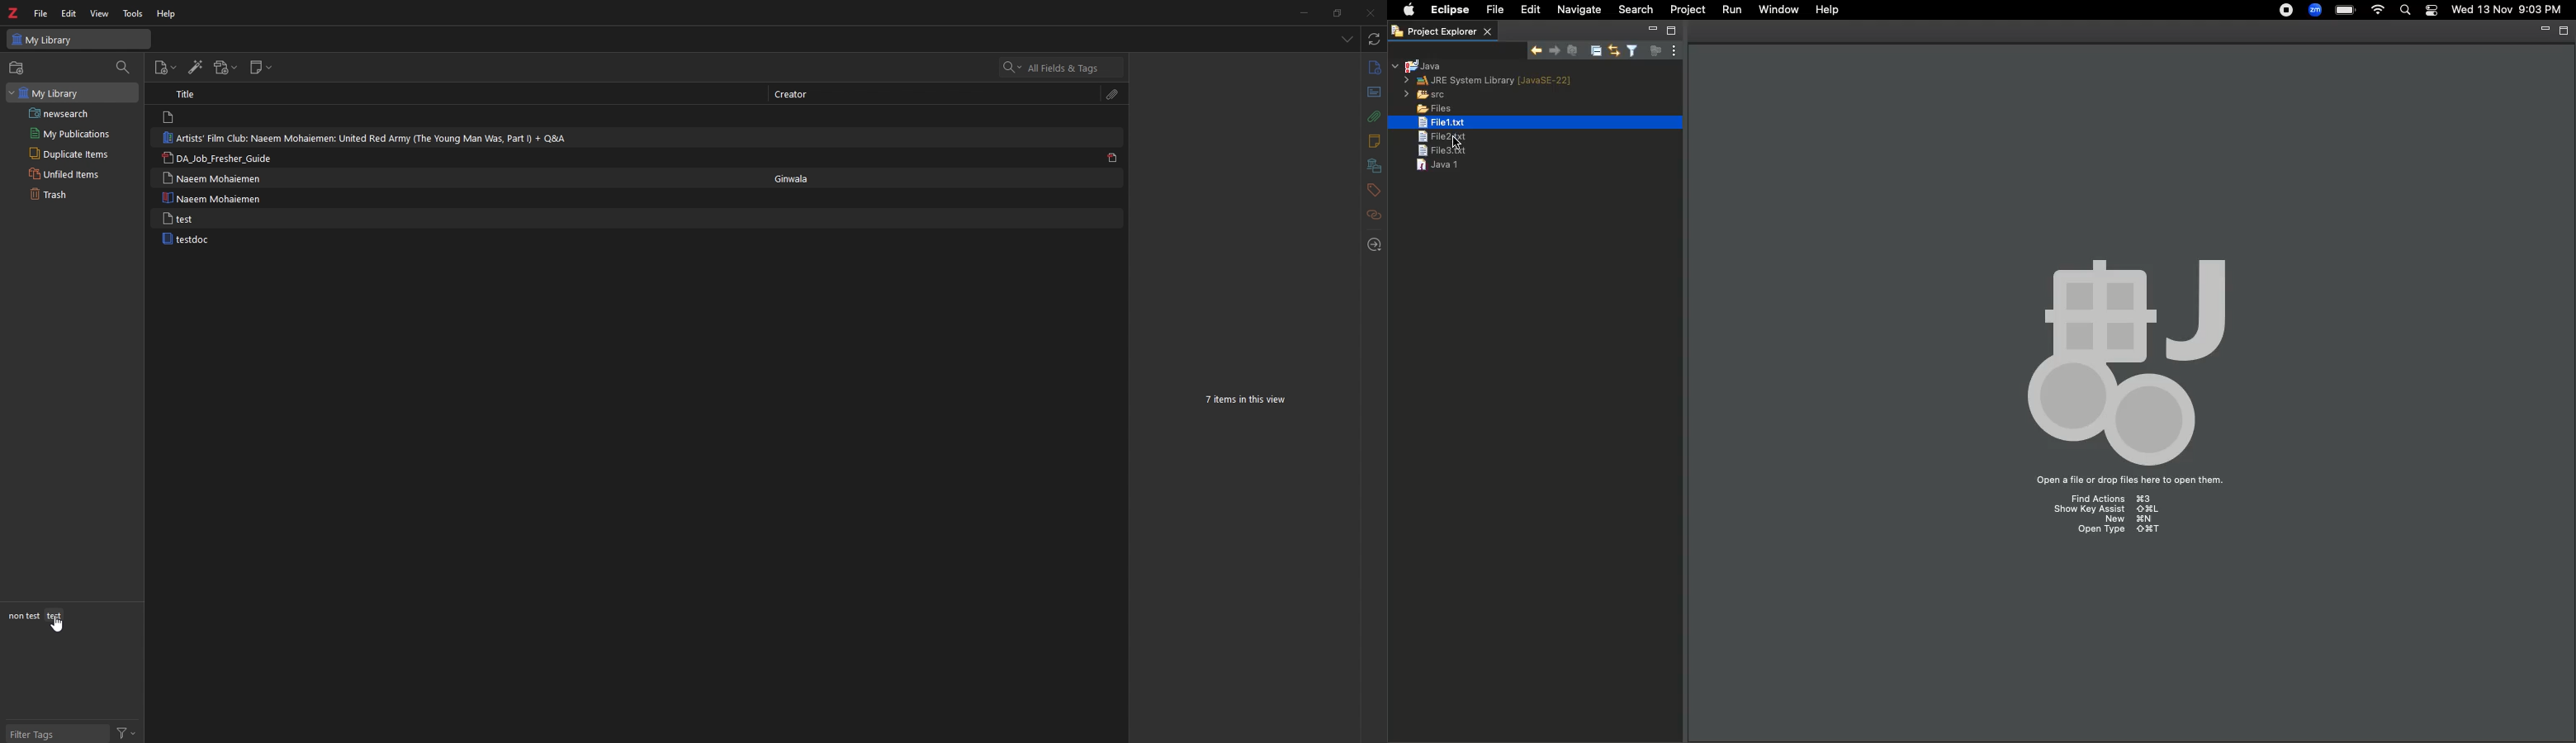 The height and width of the screenshot is (756, 2576). I want to click on list all items, so click(1347, 38).